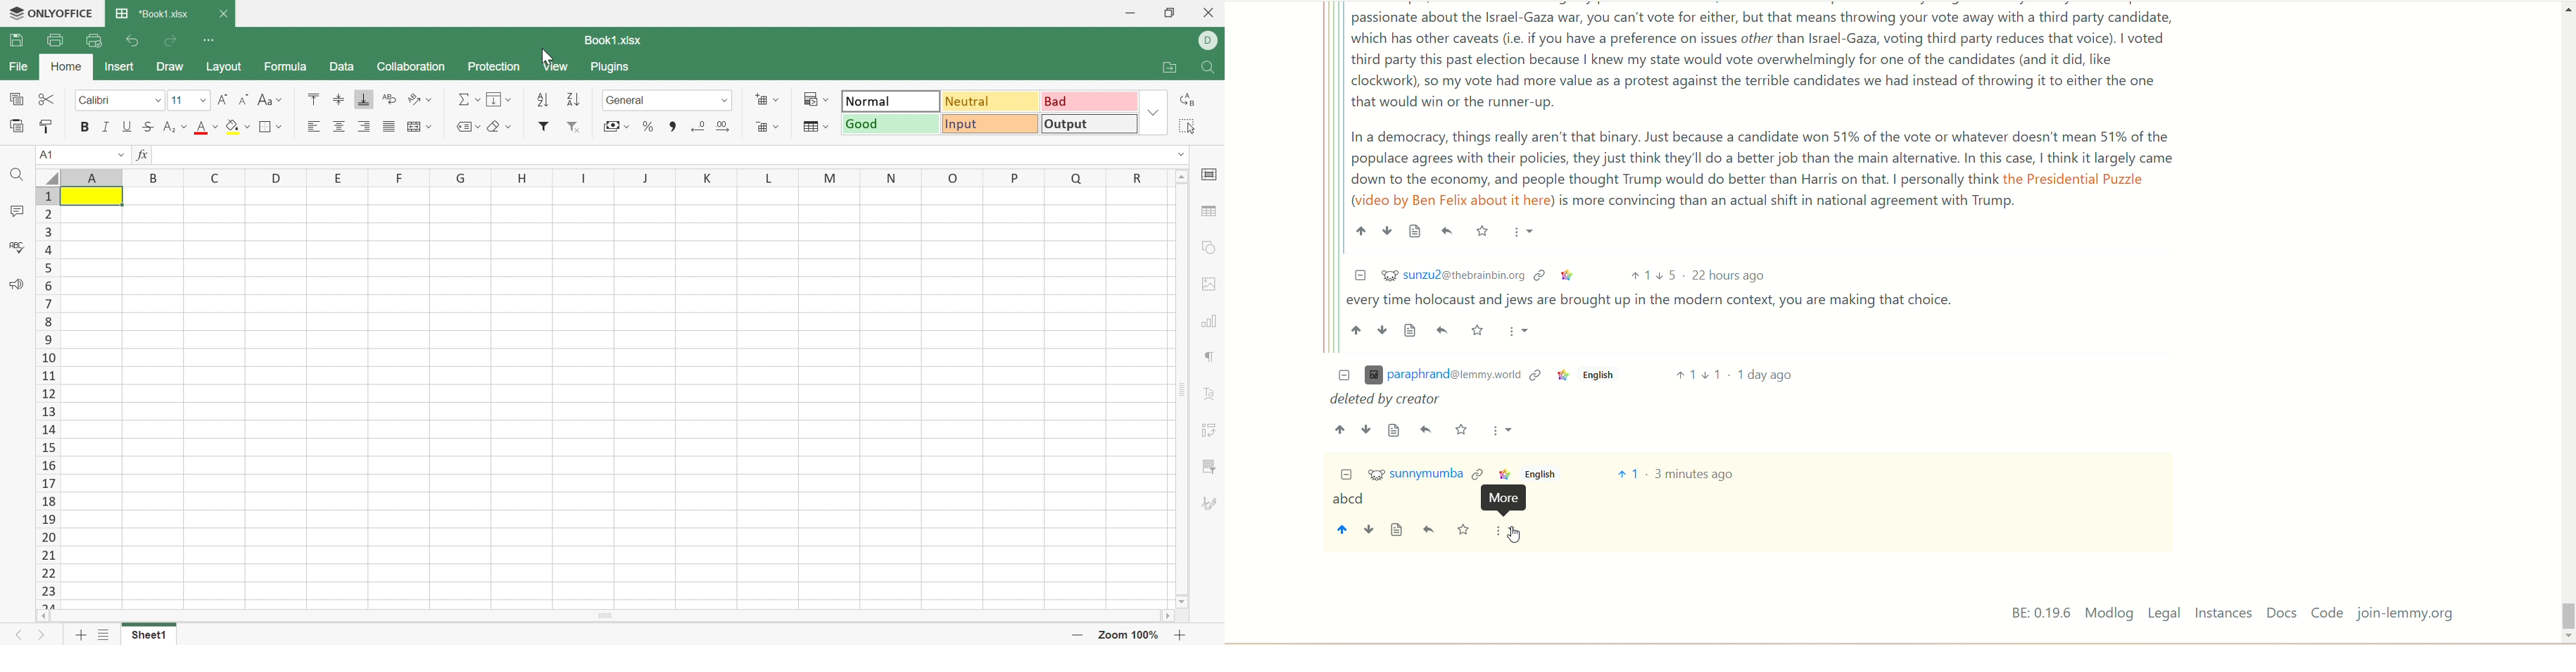  What do you see at coordinates (1210, 356) in the screenshot?
I see `Paragraph settings` at bounding box center [1210, 356].